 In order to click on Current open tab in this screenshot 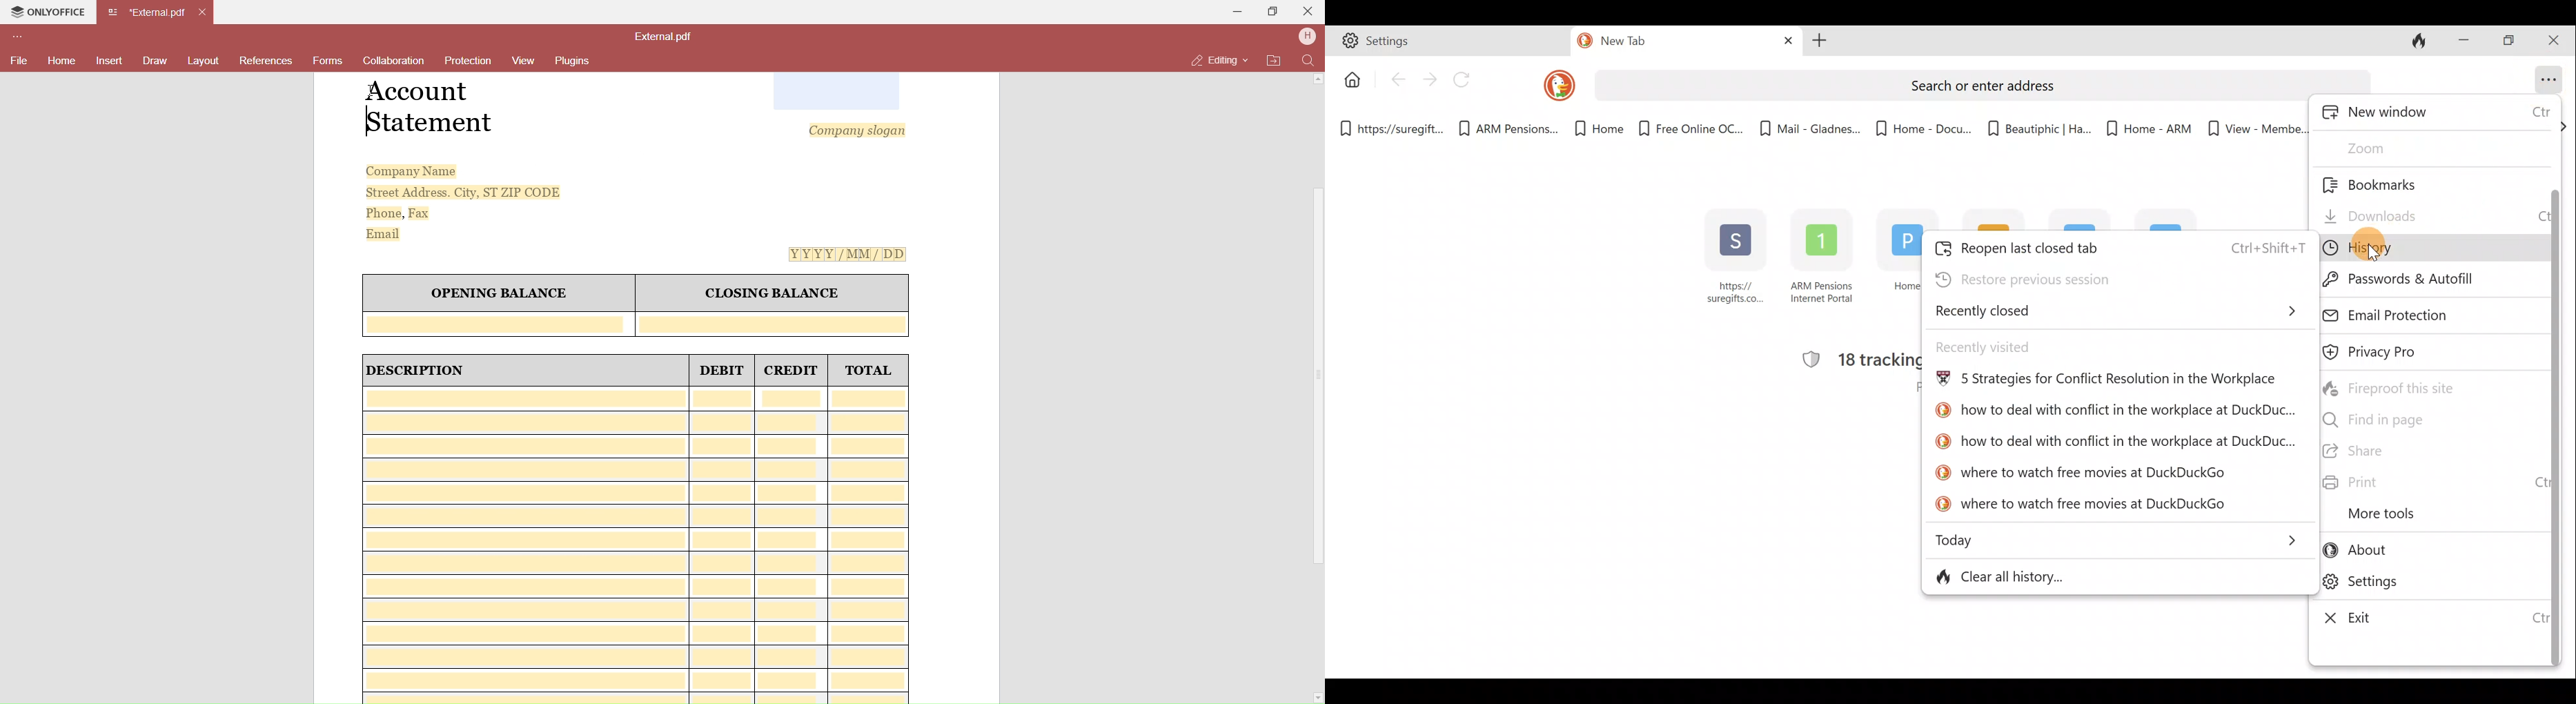, I will do `click(148, 12)`.